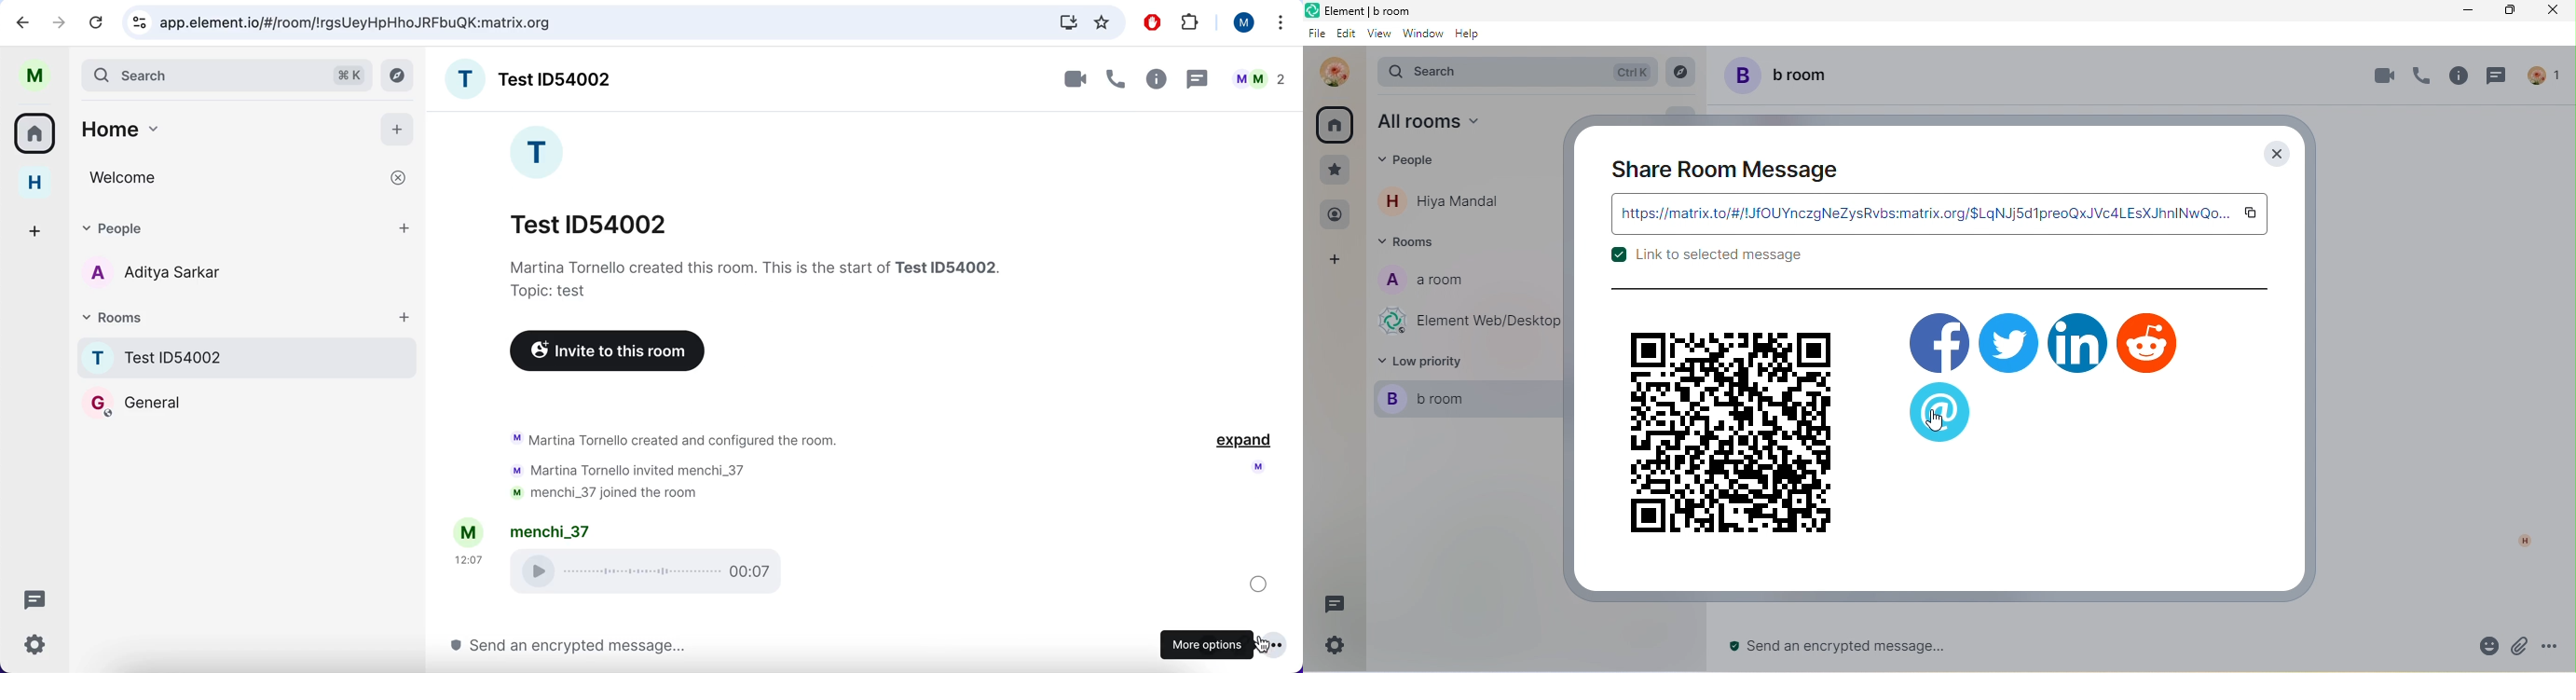  I want to click on close, so click(2549, 11).